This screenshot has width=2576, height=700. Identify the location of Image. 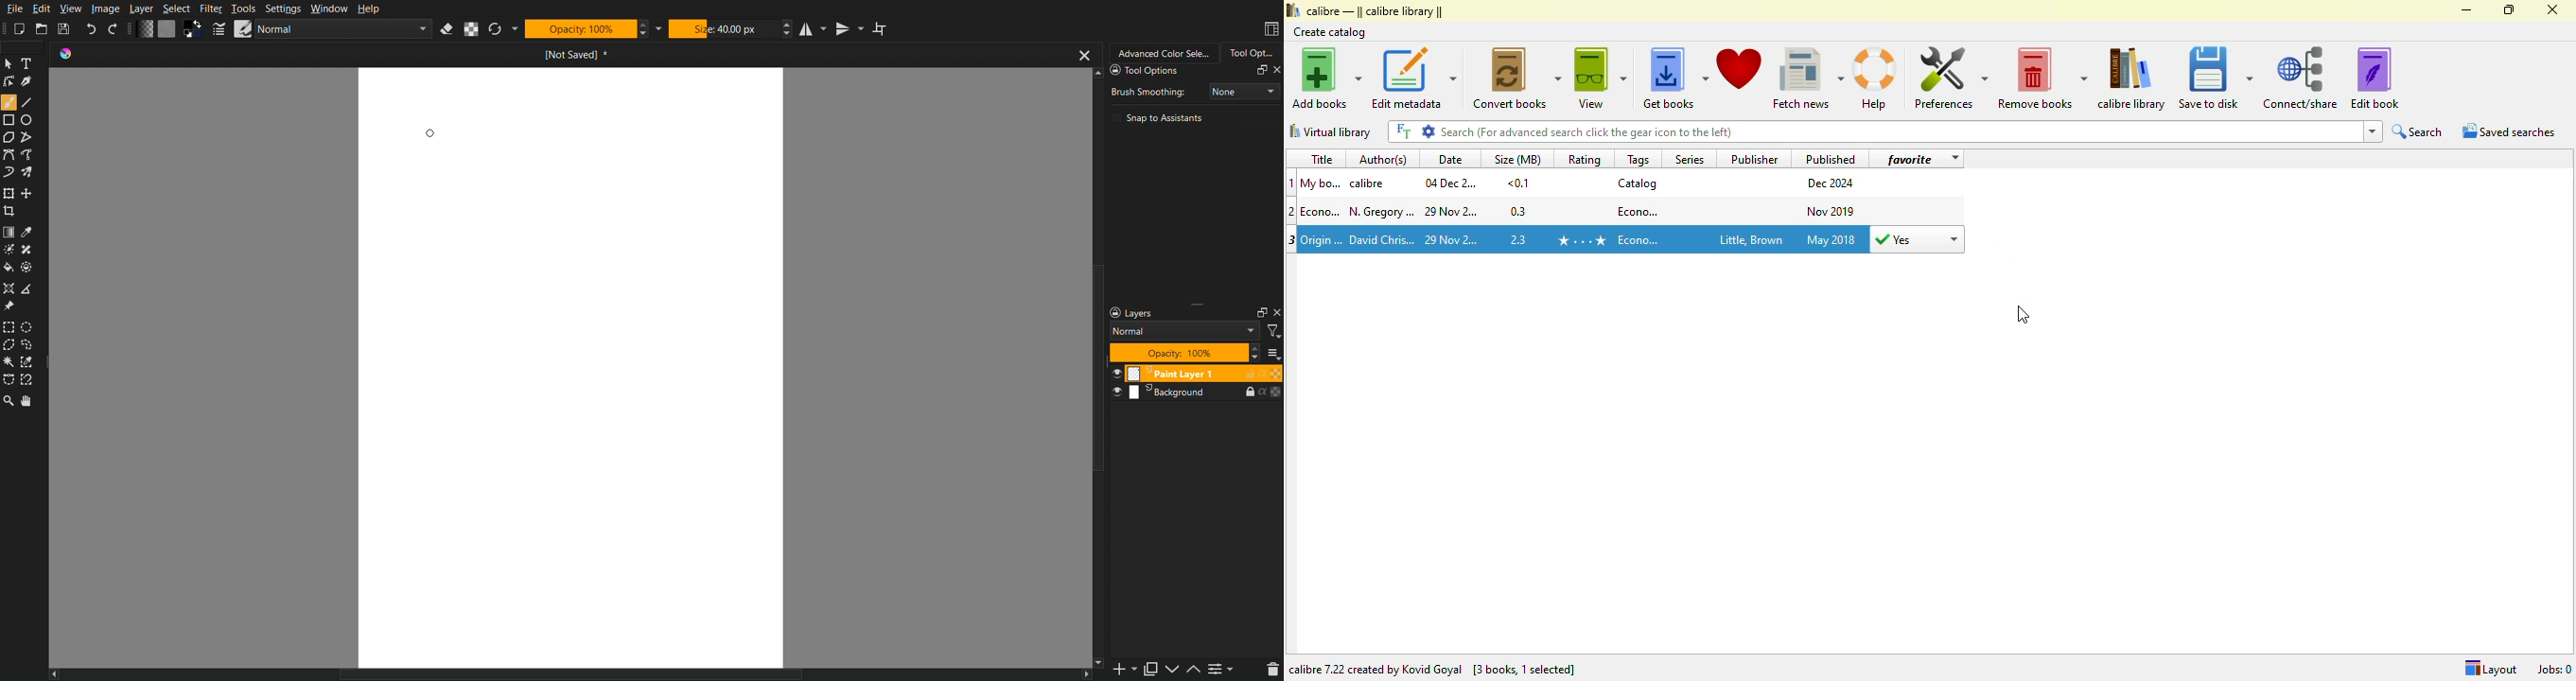
(106, 8).